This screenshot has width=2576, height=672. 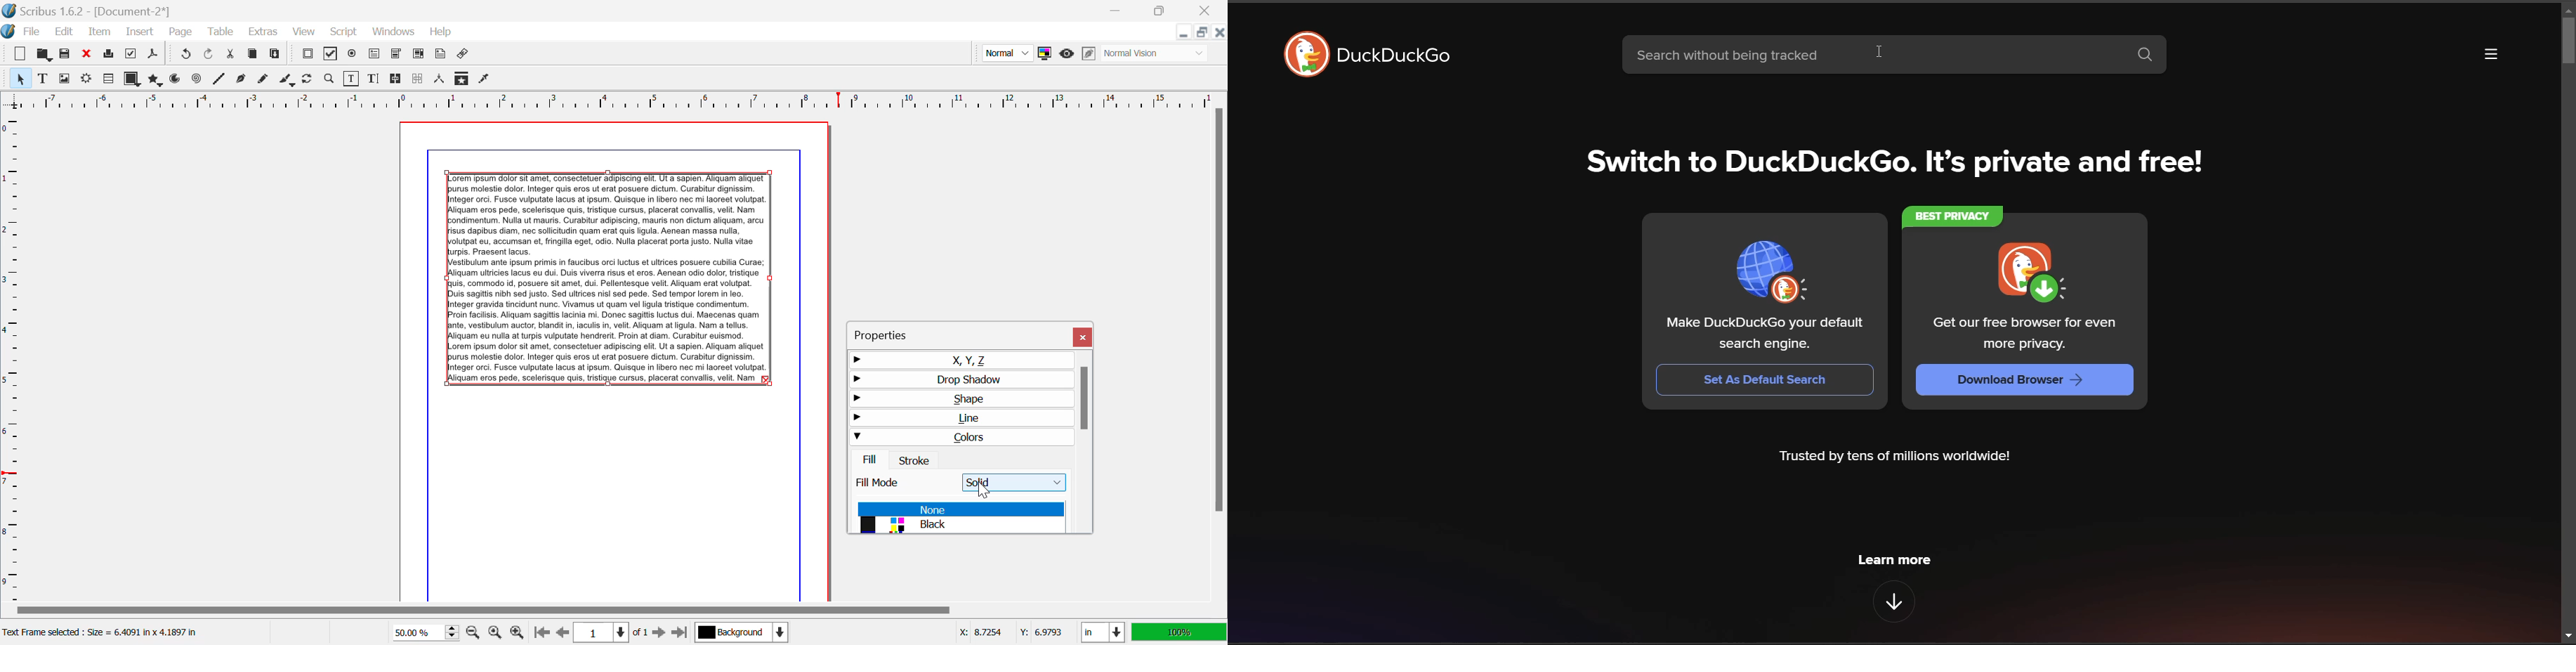 I want to click on set as default search bar image, so click(x=1770, y=270).